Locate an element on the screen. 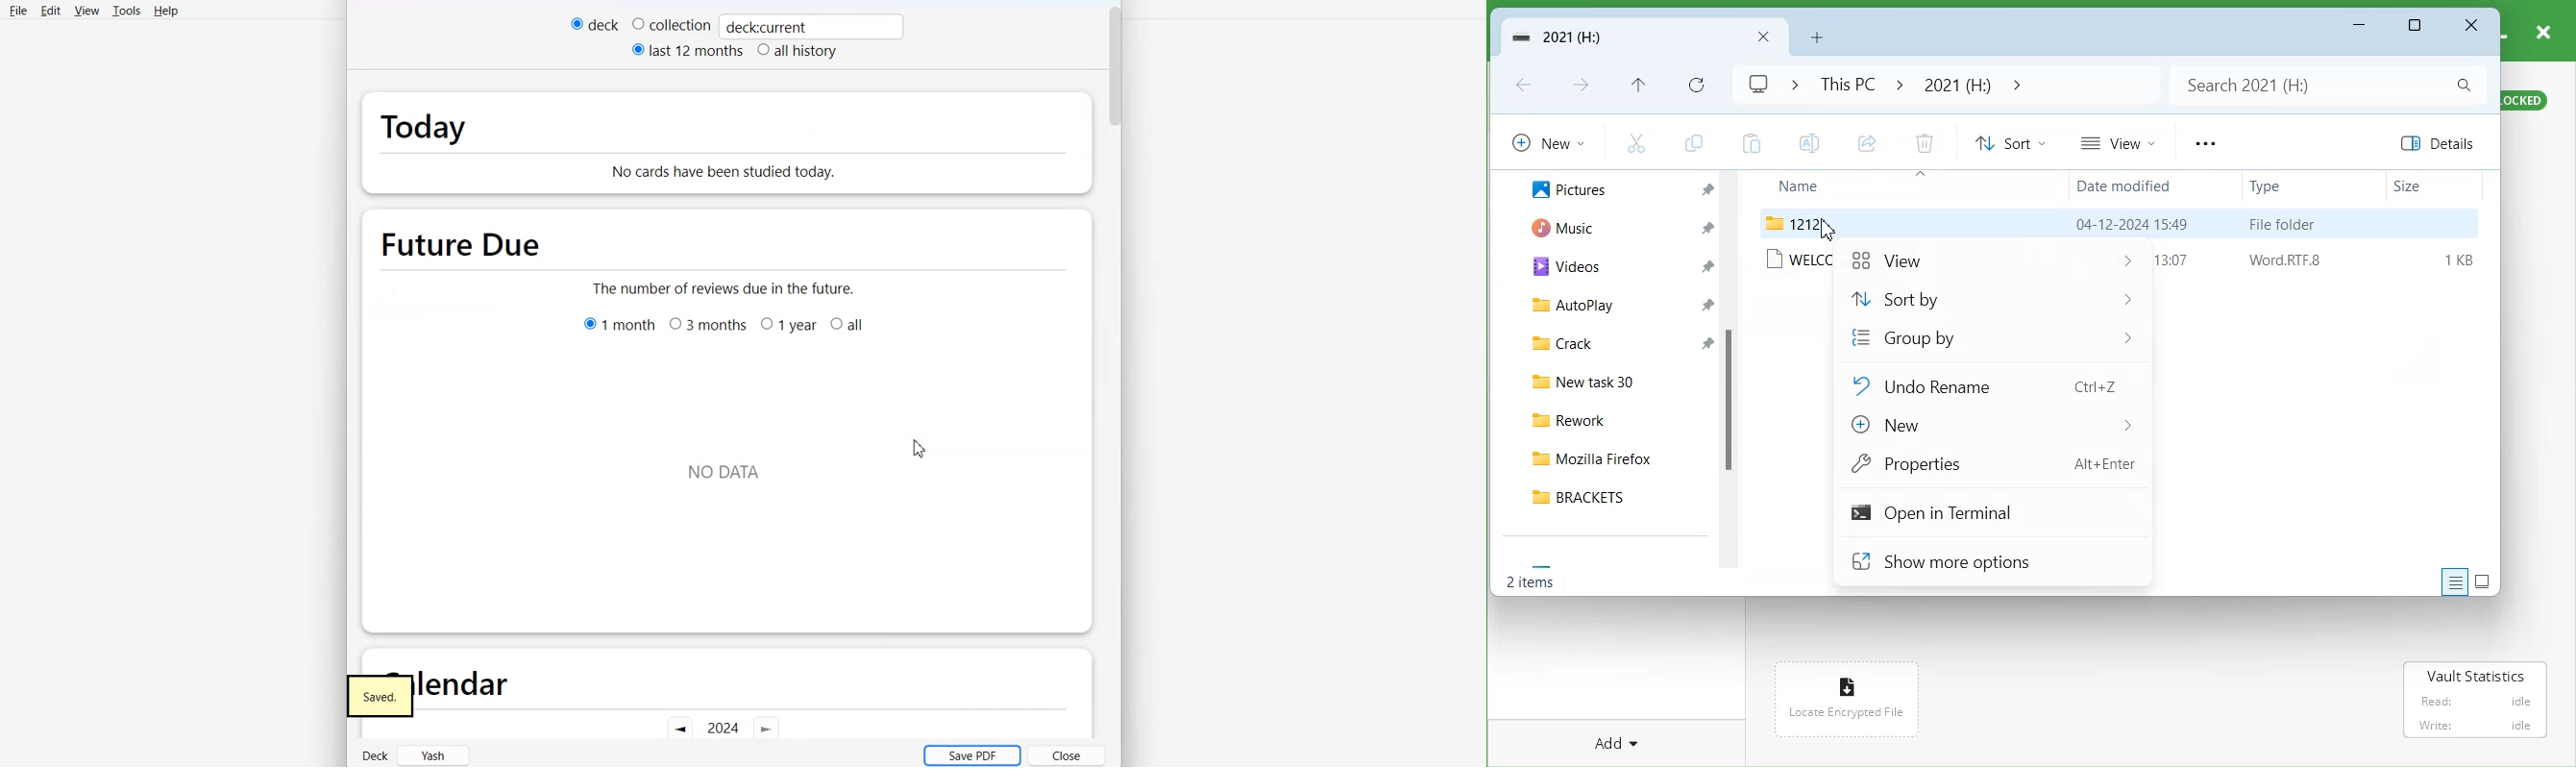 This screenshot has width=2576, height=784. Open in Terminal is located at coordinates (1992, 514).